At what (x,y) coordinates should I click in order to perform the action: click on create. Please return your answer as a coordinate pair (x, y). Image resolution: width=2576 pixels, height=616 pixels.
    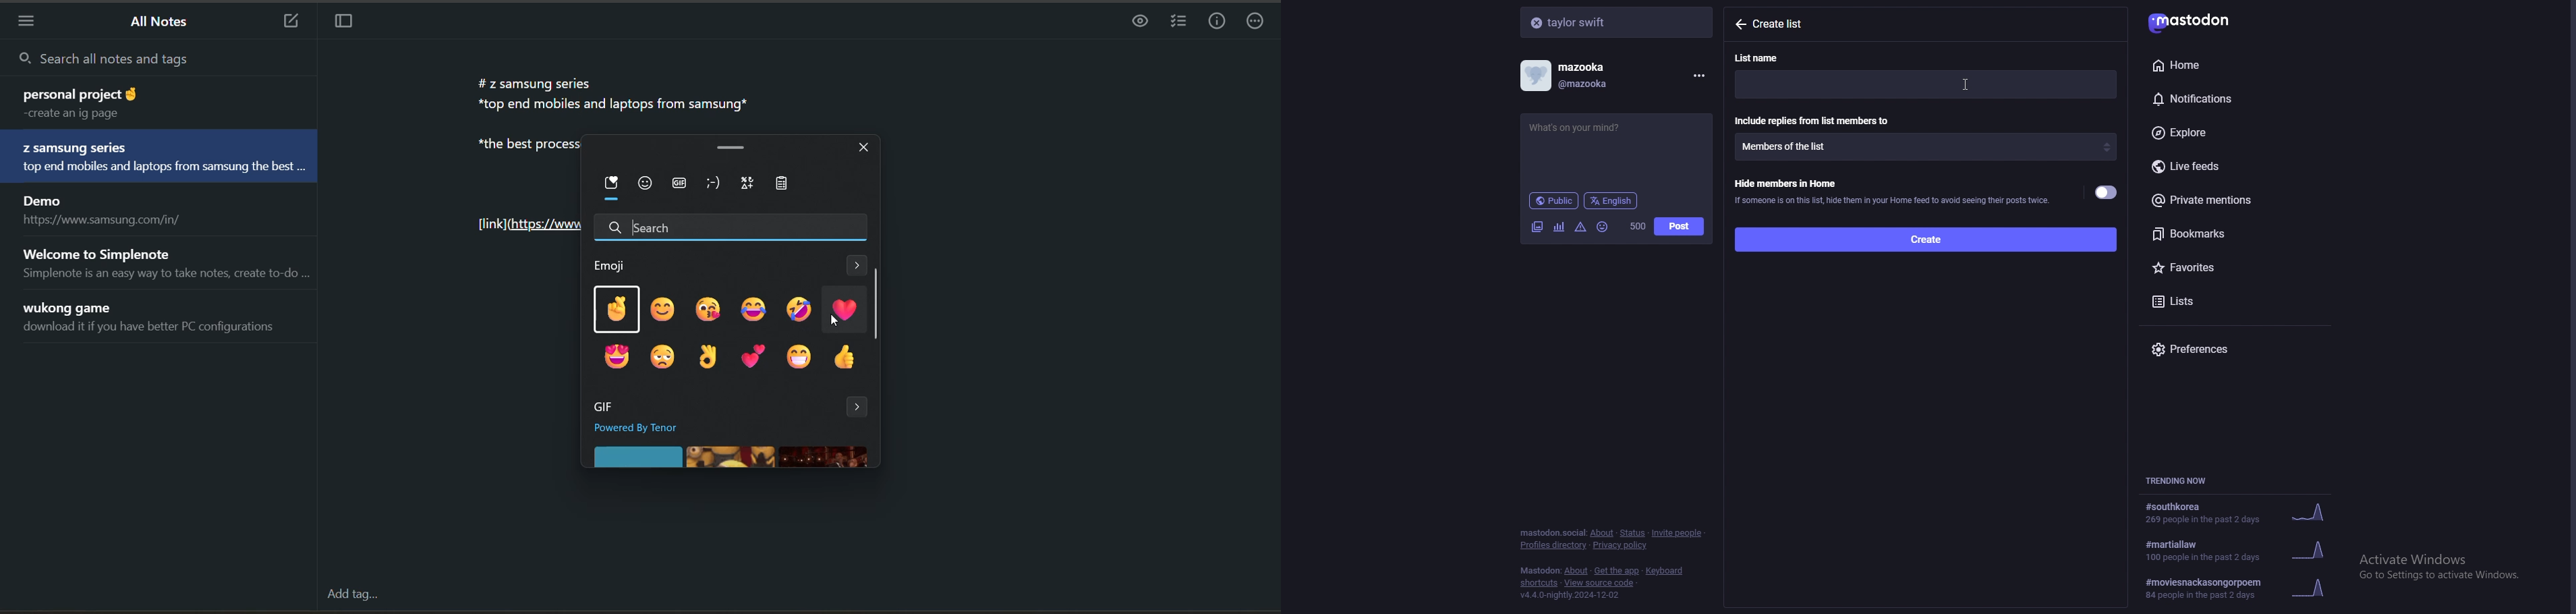
    Looking at the image, I should click on (1924, 238).